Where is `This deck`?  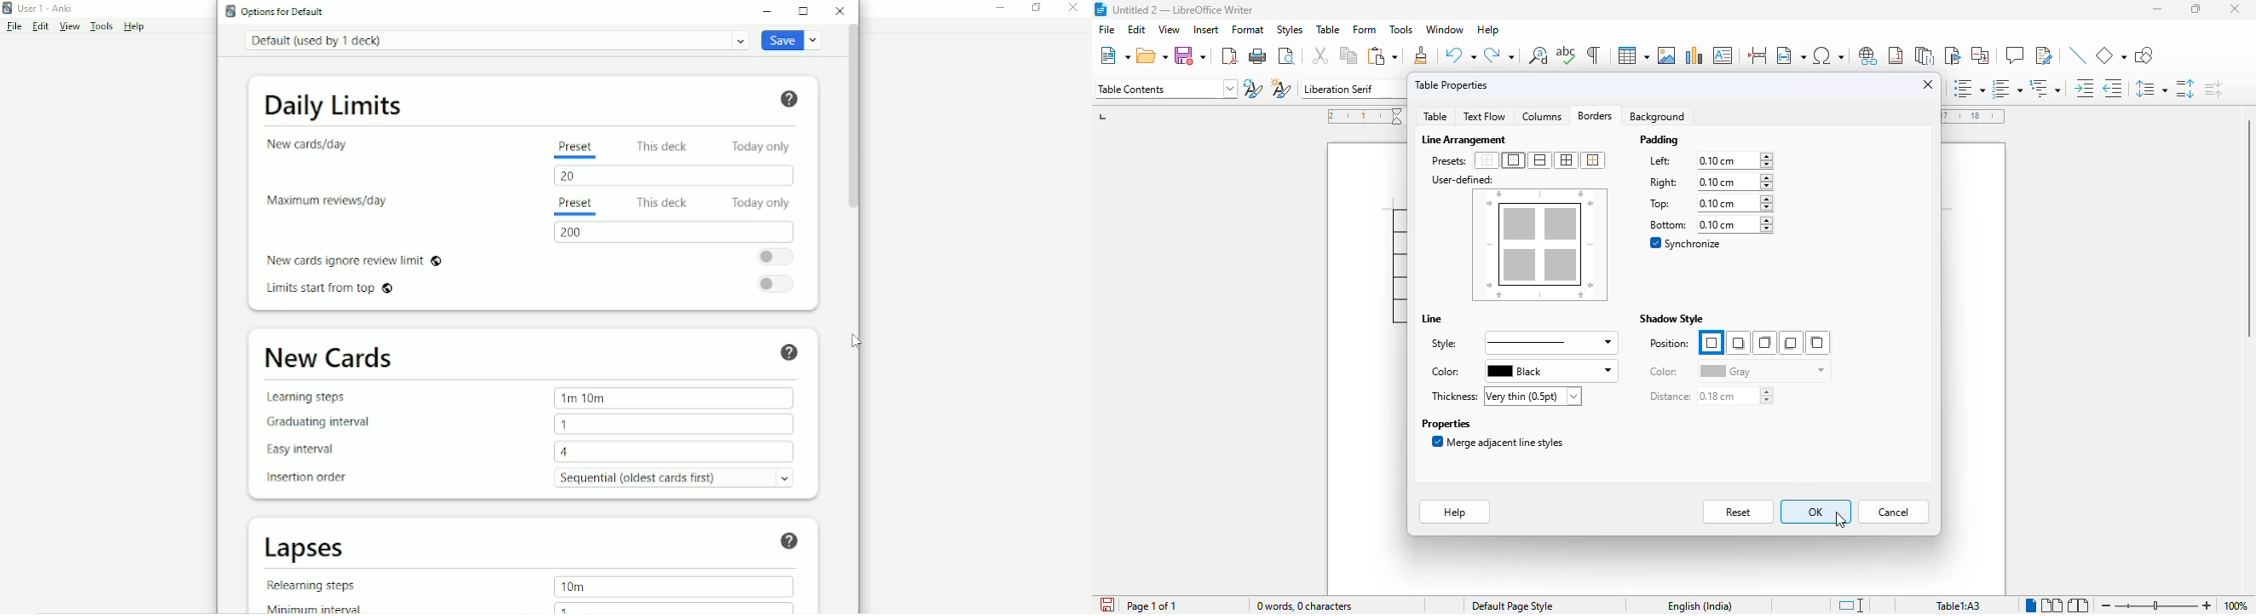
This deck is located at coordinates (662, 145).